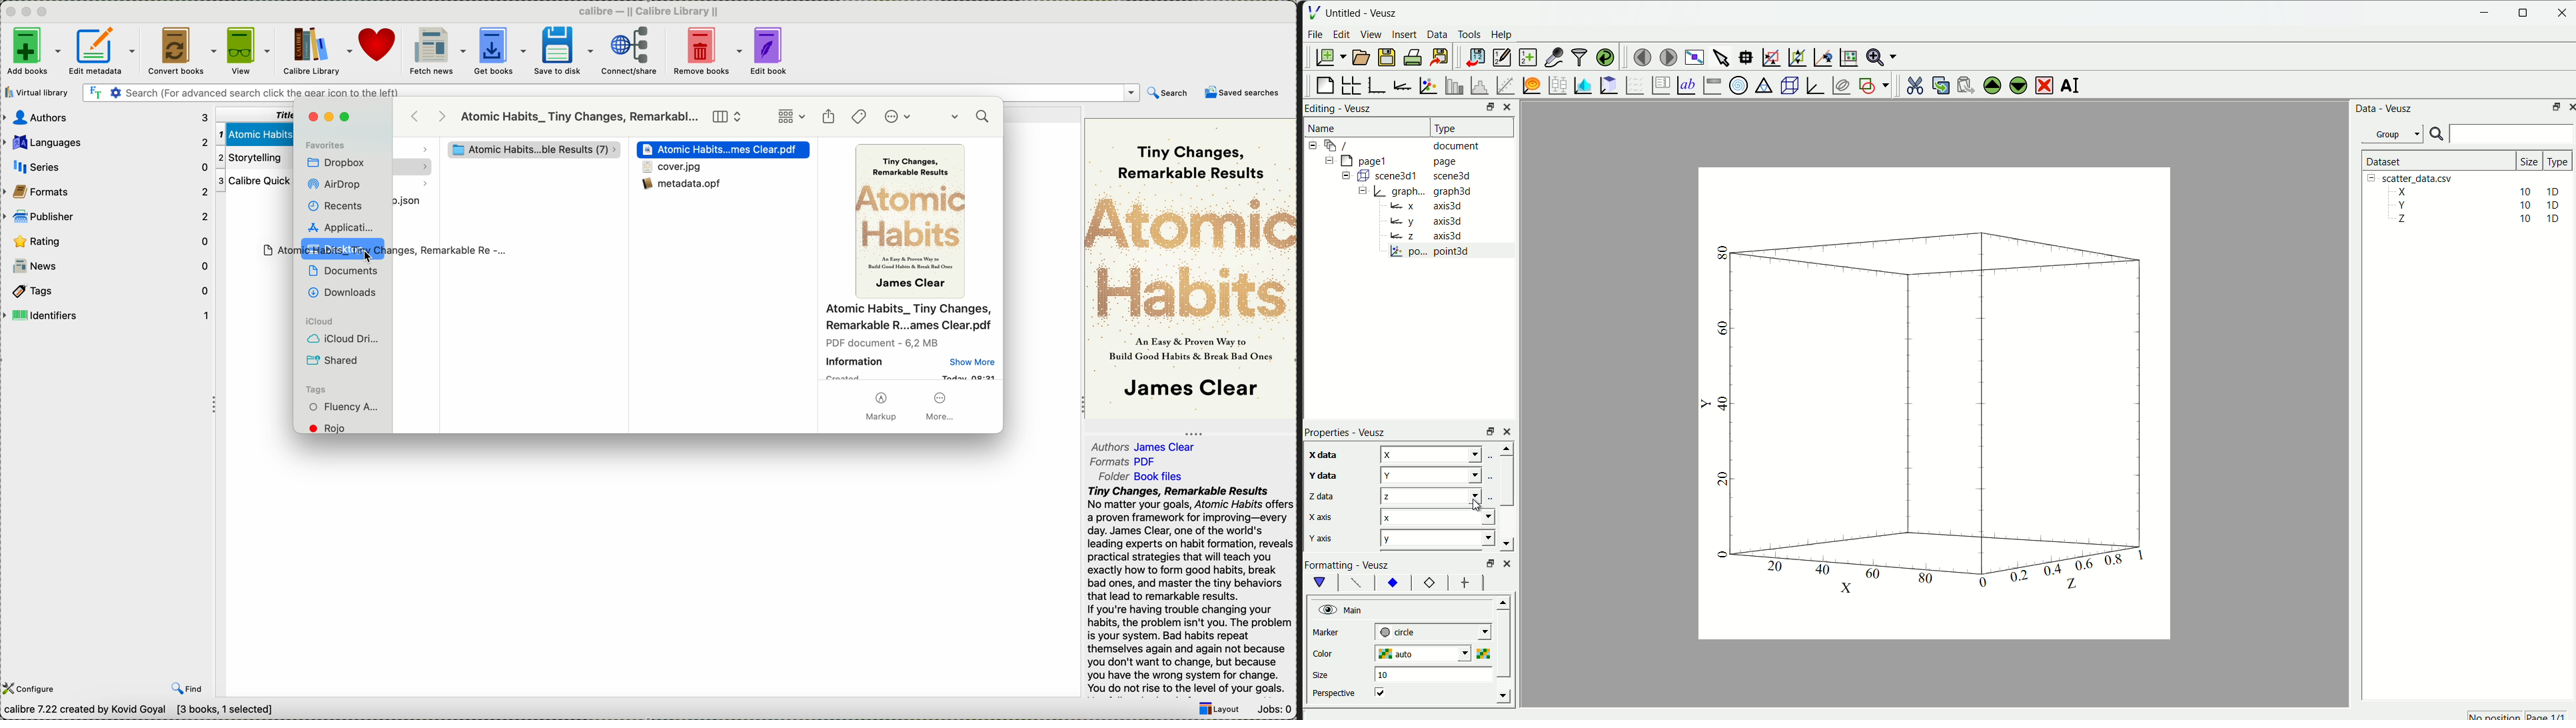  I want to click on Atomic Habbits, so click(725, 150).